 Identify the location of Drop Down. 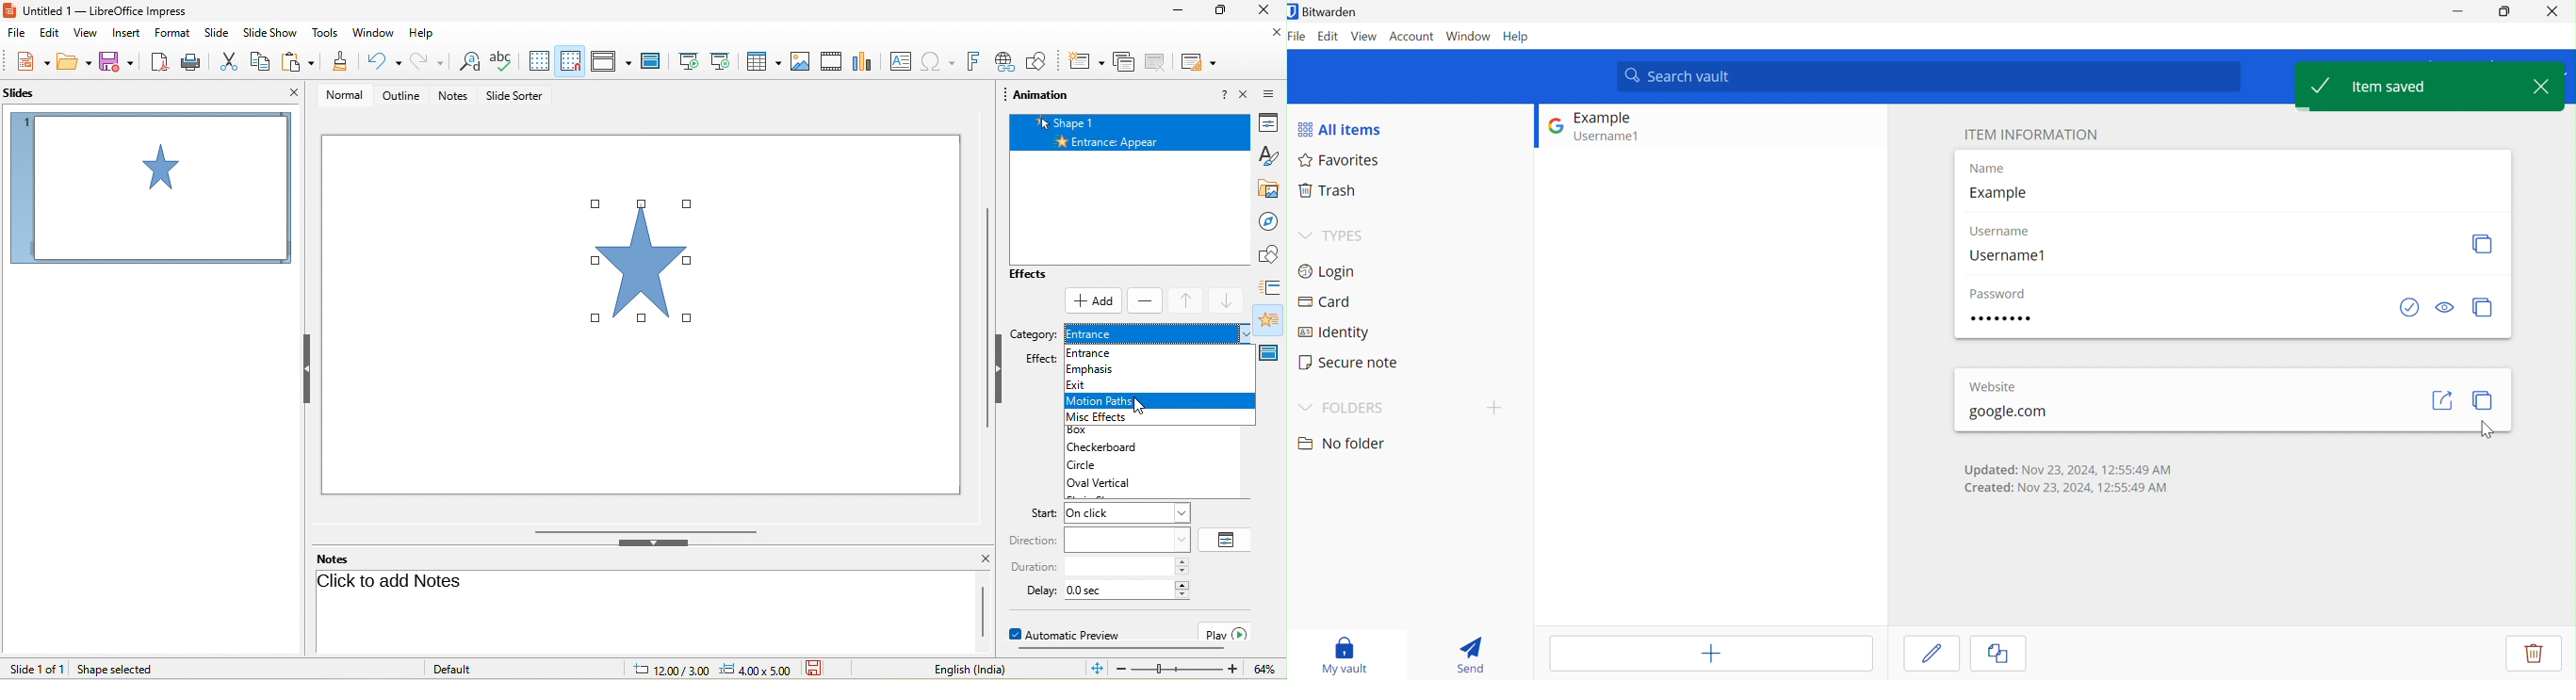
(1304, 233).